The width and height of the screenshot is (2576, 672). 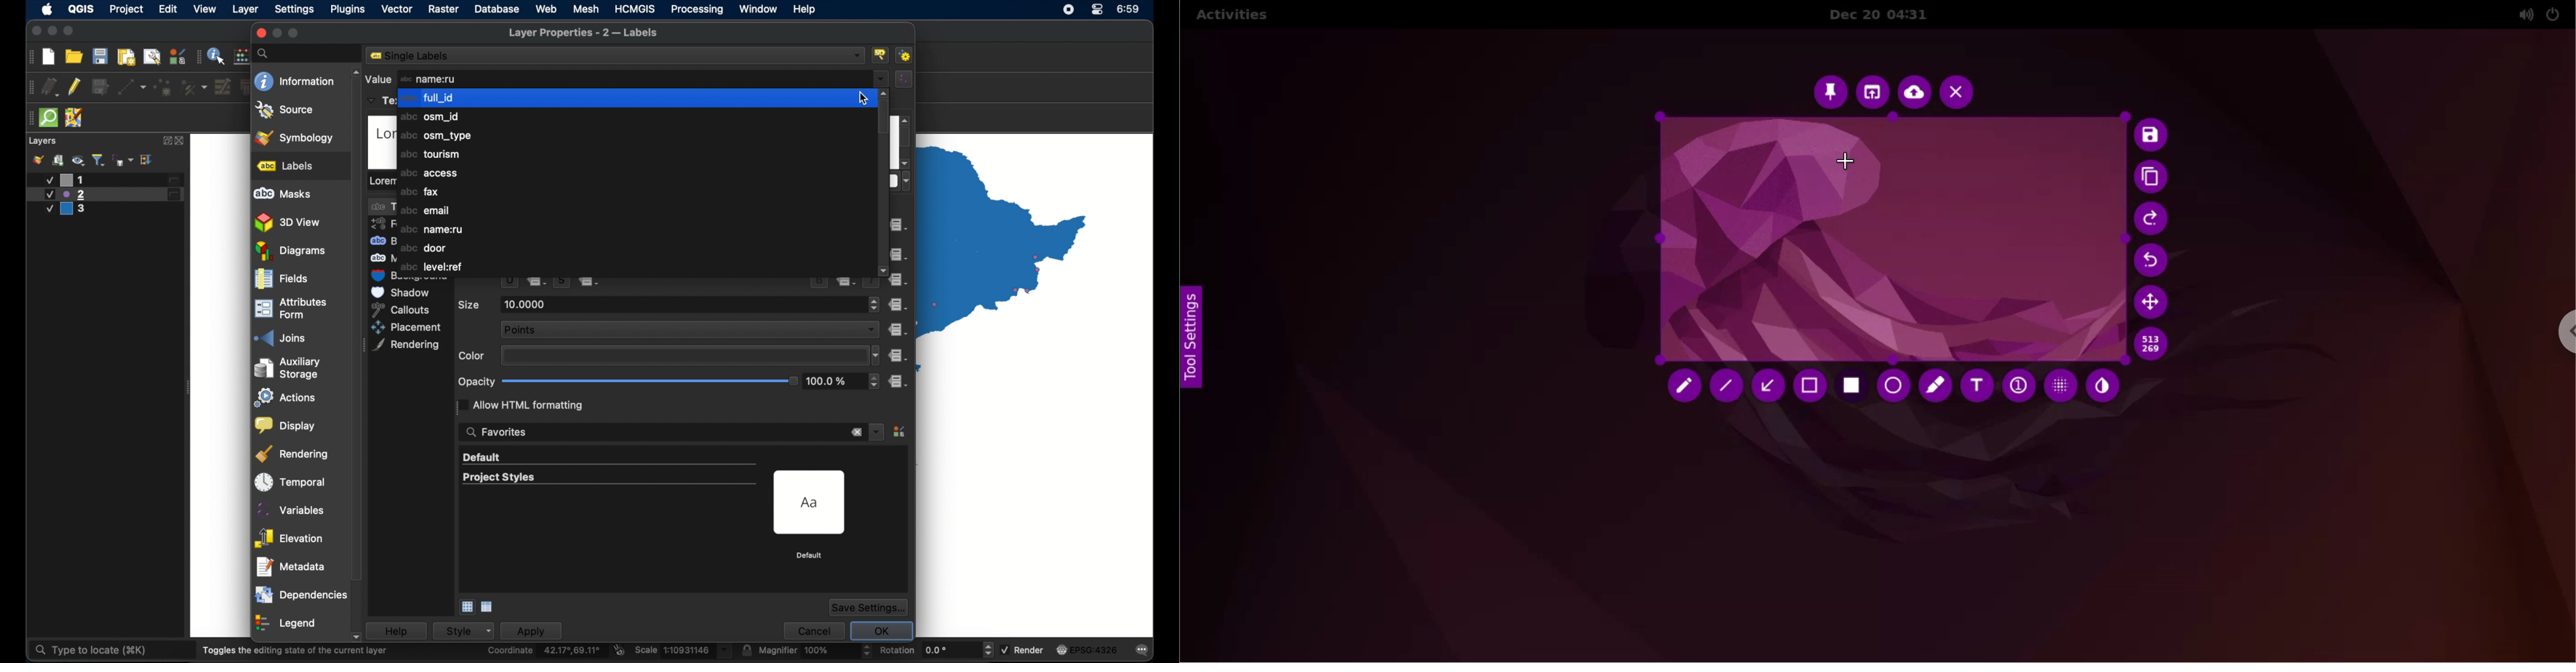 What do you see at coordinates (885, 271) in the screenshot?
I see `scroll  down arrow` at bounding box center [885, 271].